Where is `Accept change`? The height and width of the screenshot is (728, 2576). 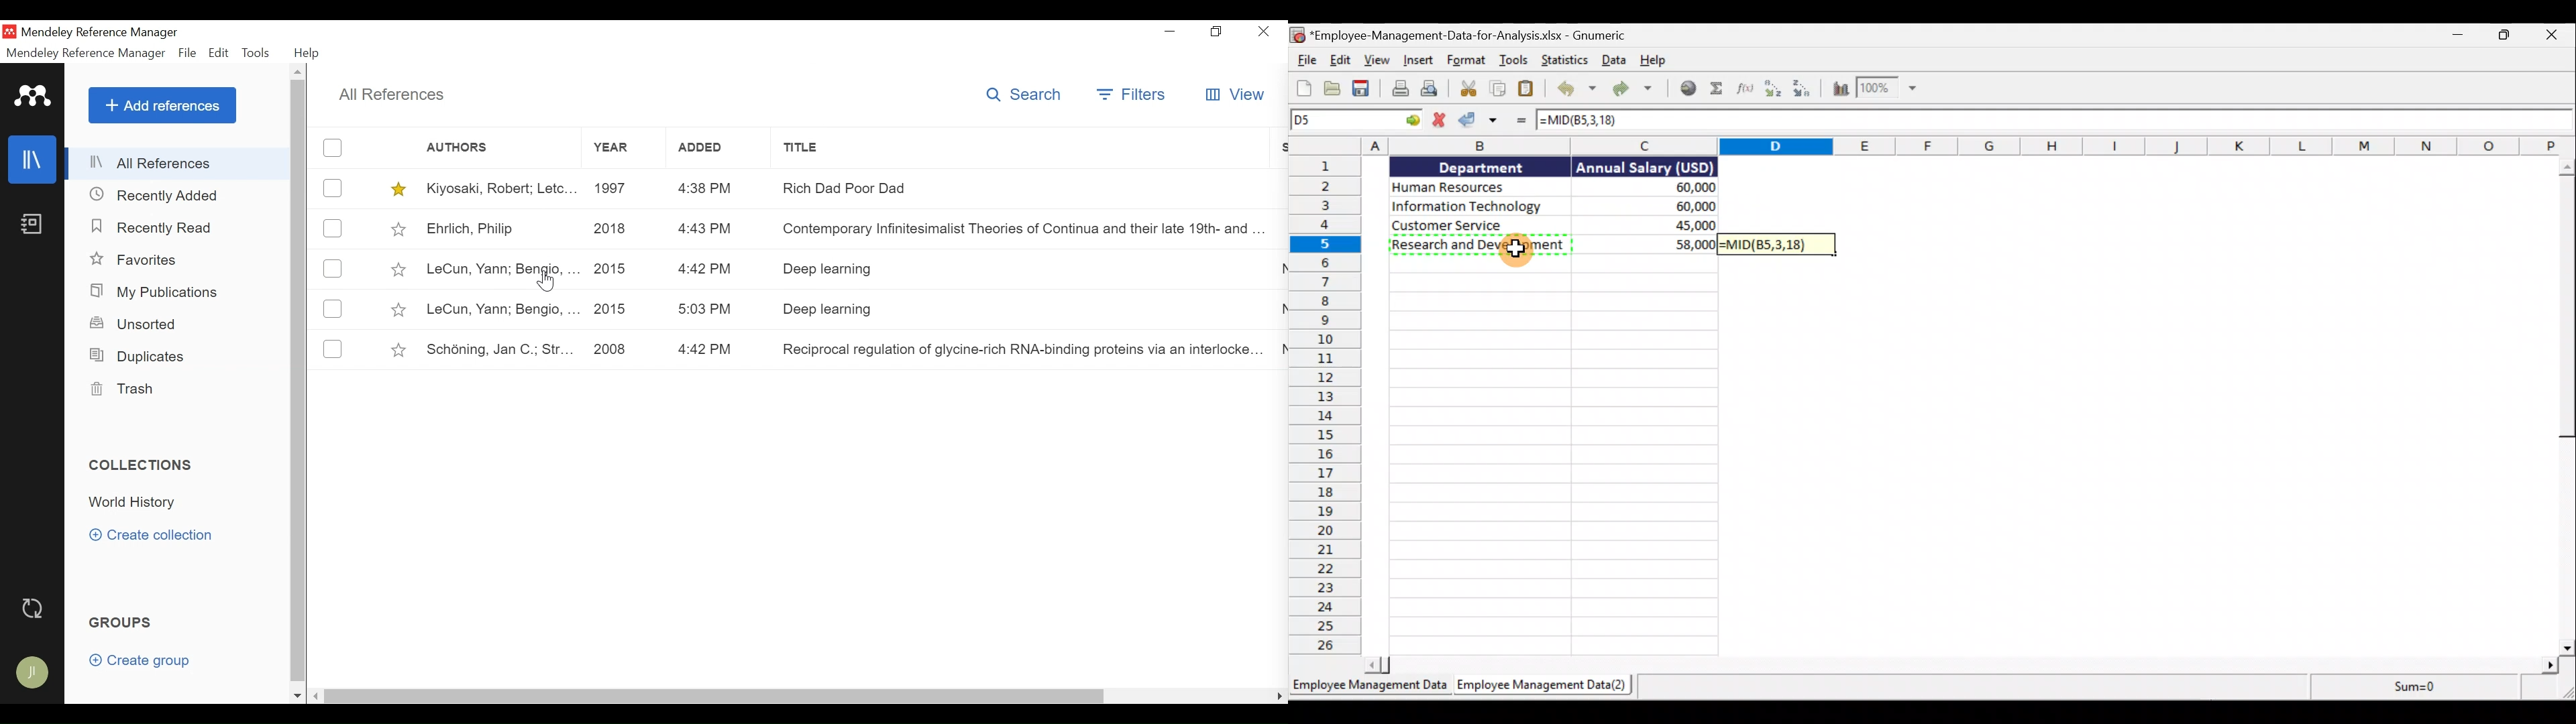
Accept change is located at coordinates (1479, 121).